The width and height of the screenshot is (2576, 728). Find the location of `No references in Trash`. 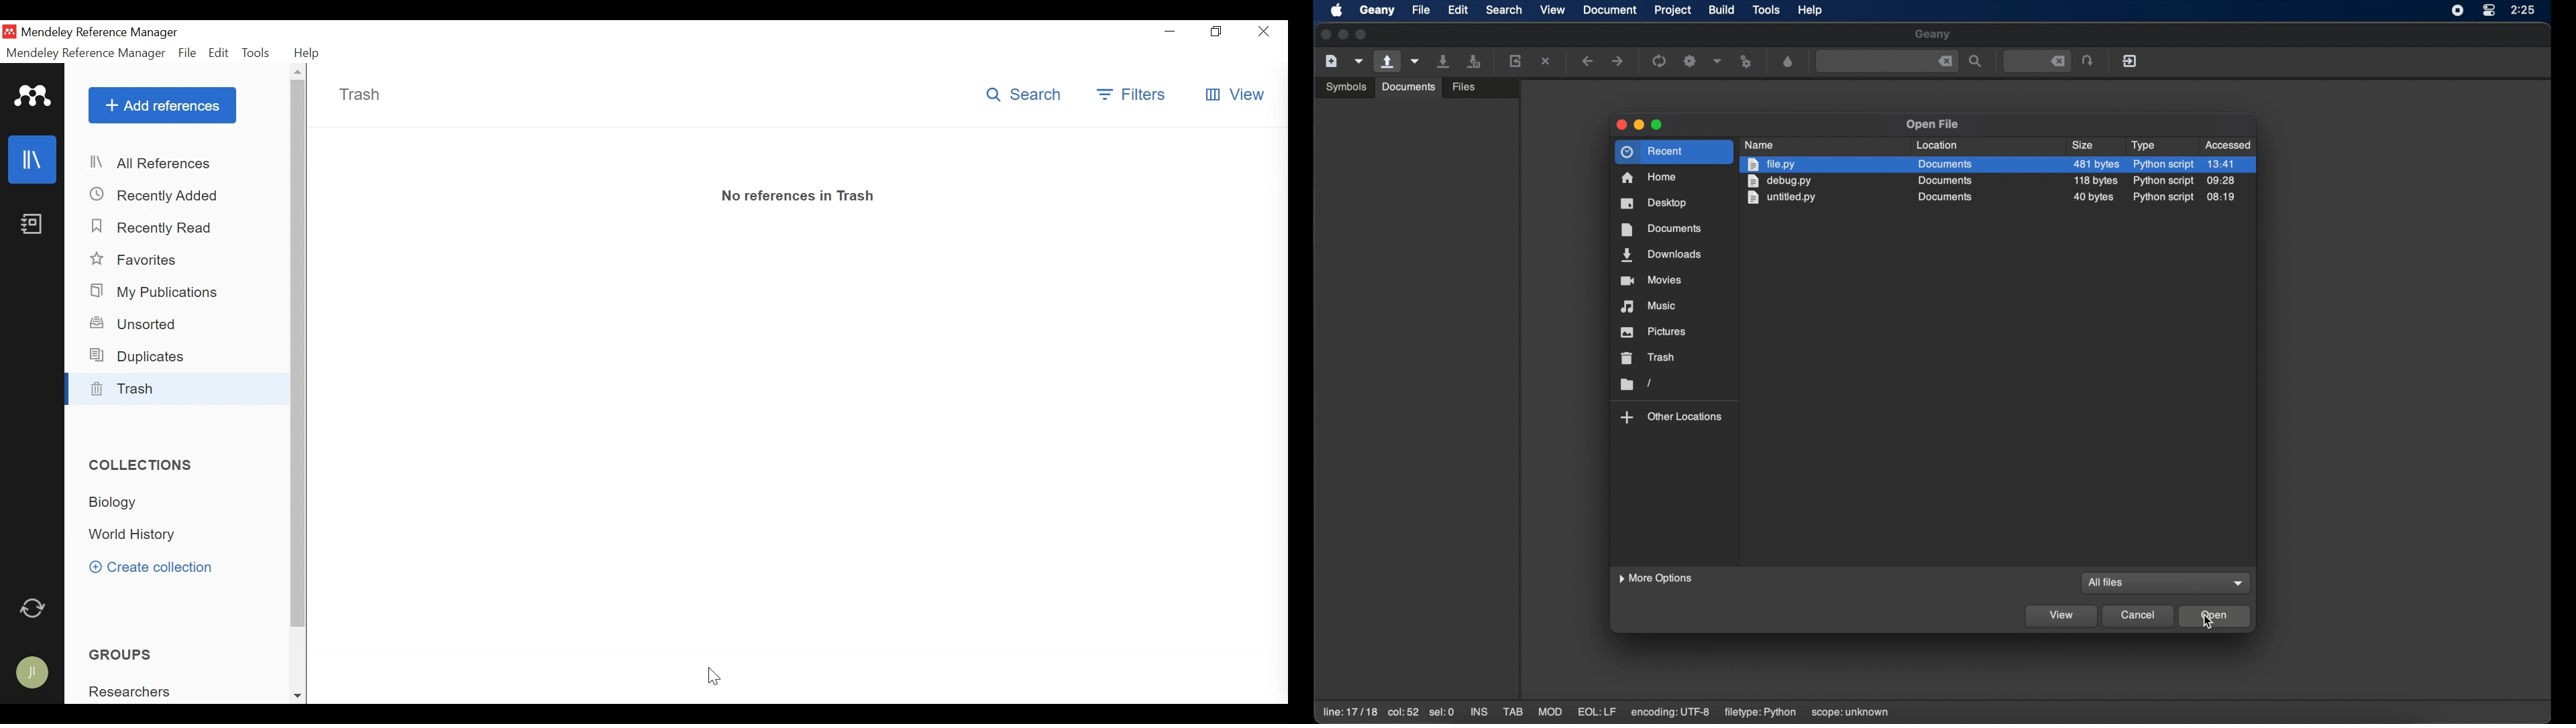

No references in Trash is located at coordinates (800, 196).